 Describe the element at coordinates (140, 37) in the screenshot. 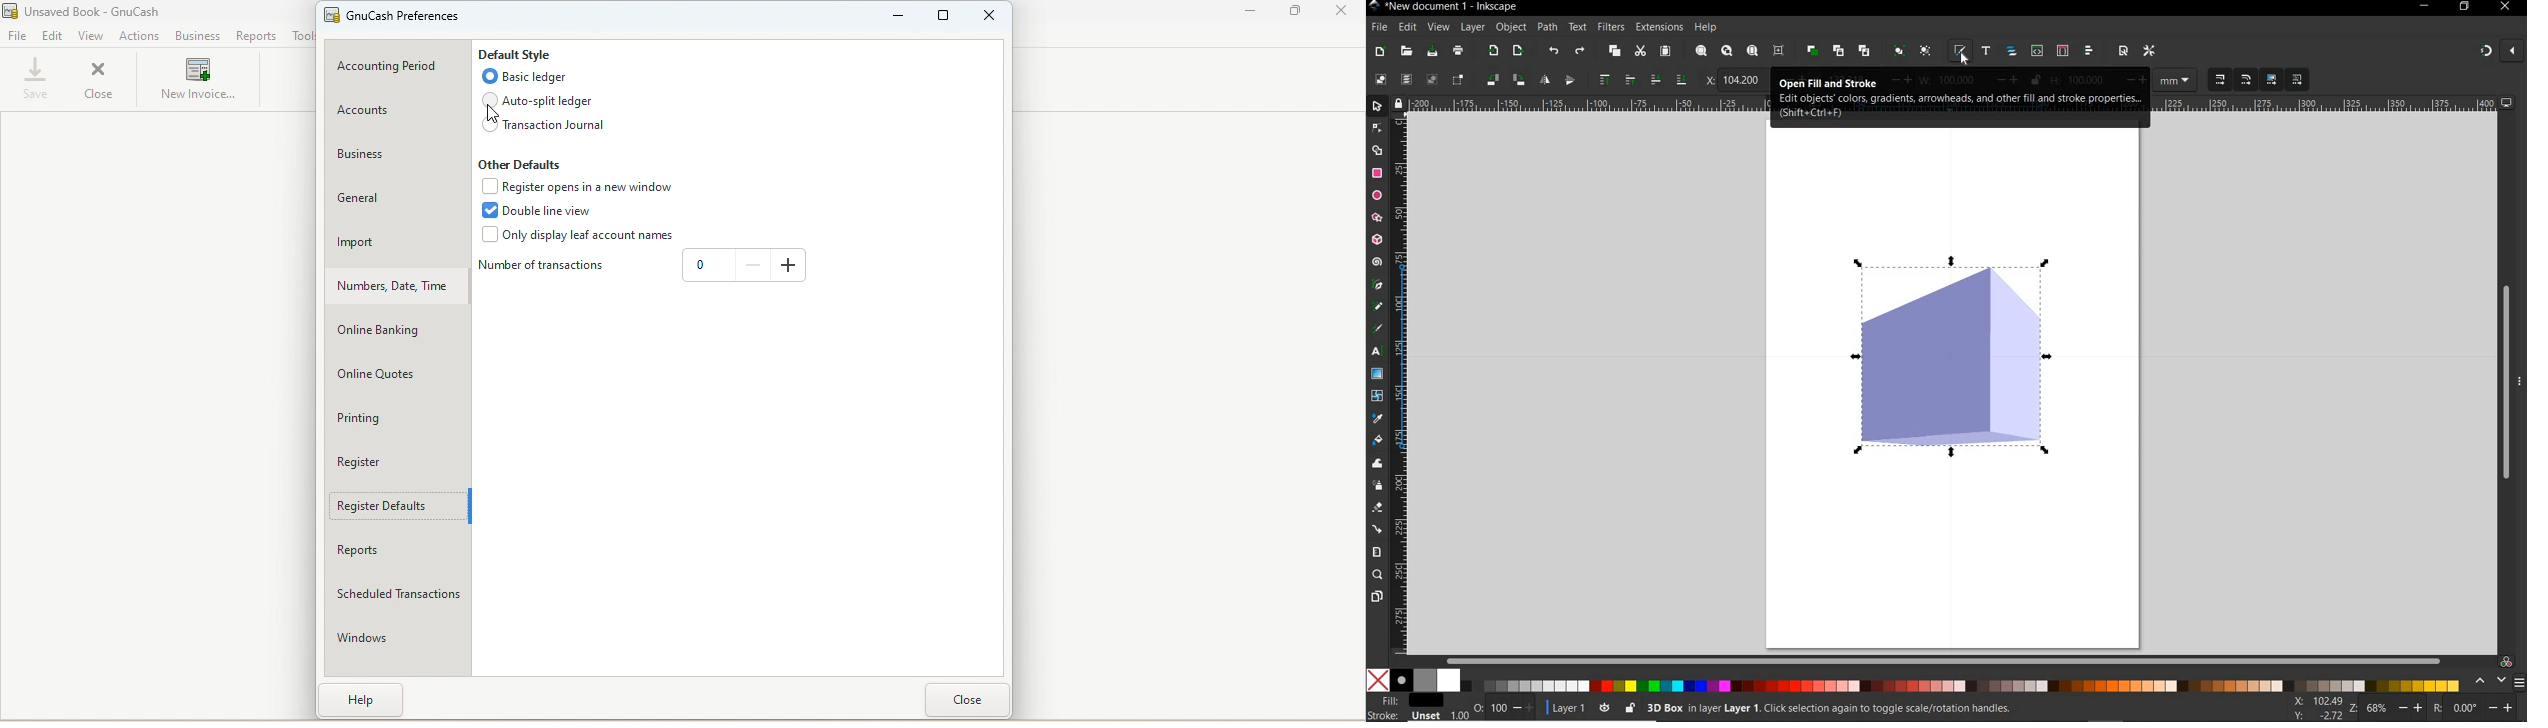

I see `Actions` at that location.